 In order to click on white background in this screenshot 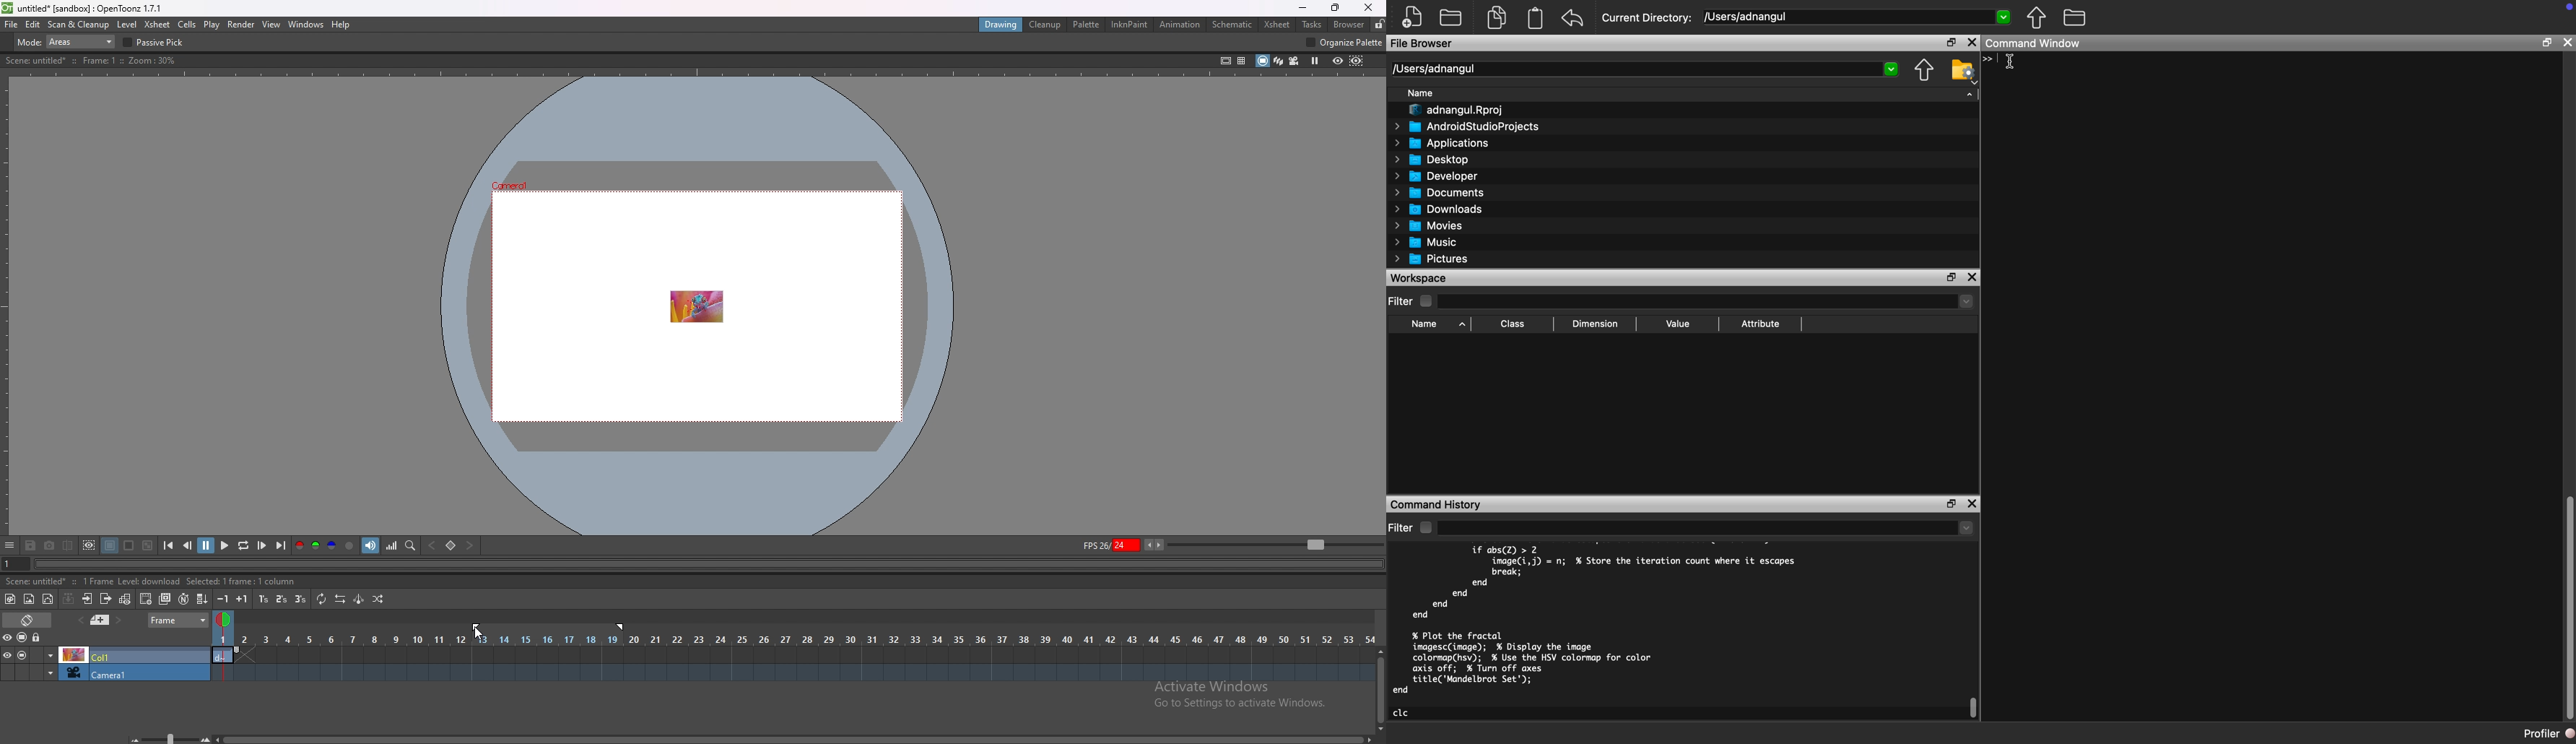, I will do `click(130, 546)`.